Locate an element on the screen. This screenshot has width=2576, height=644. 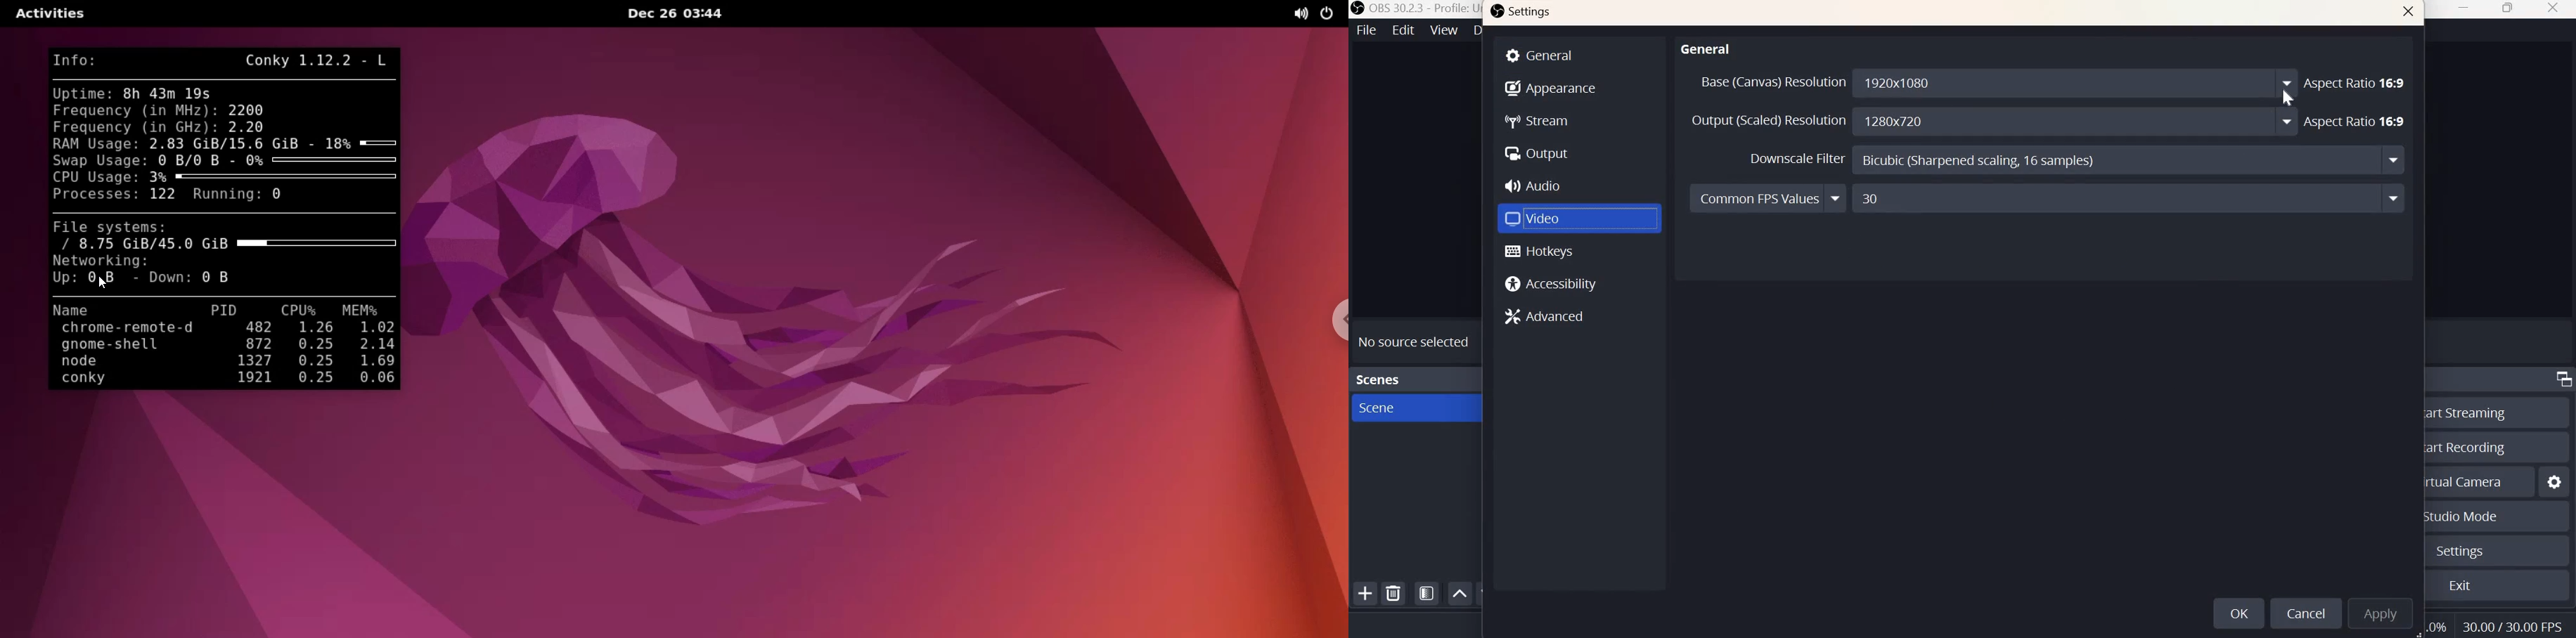
No source selected is located at coordinates (1415, 339).